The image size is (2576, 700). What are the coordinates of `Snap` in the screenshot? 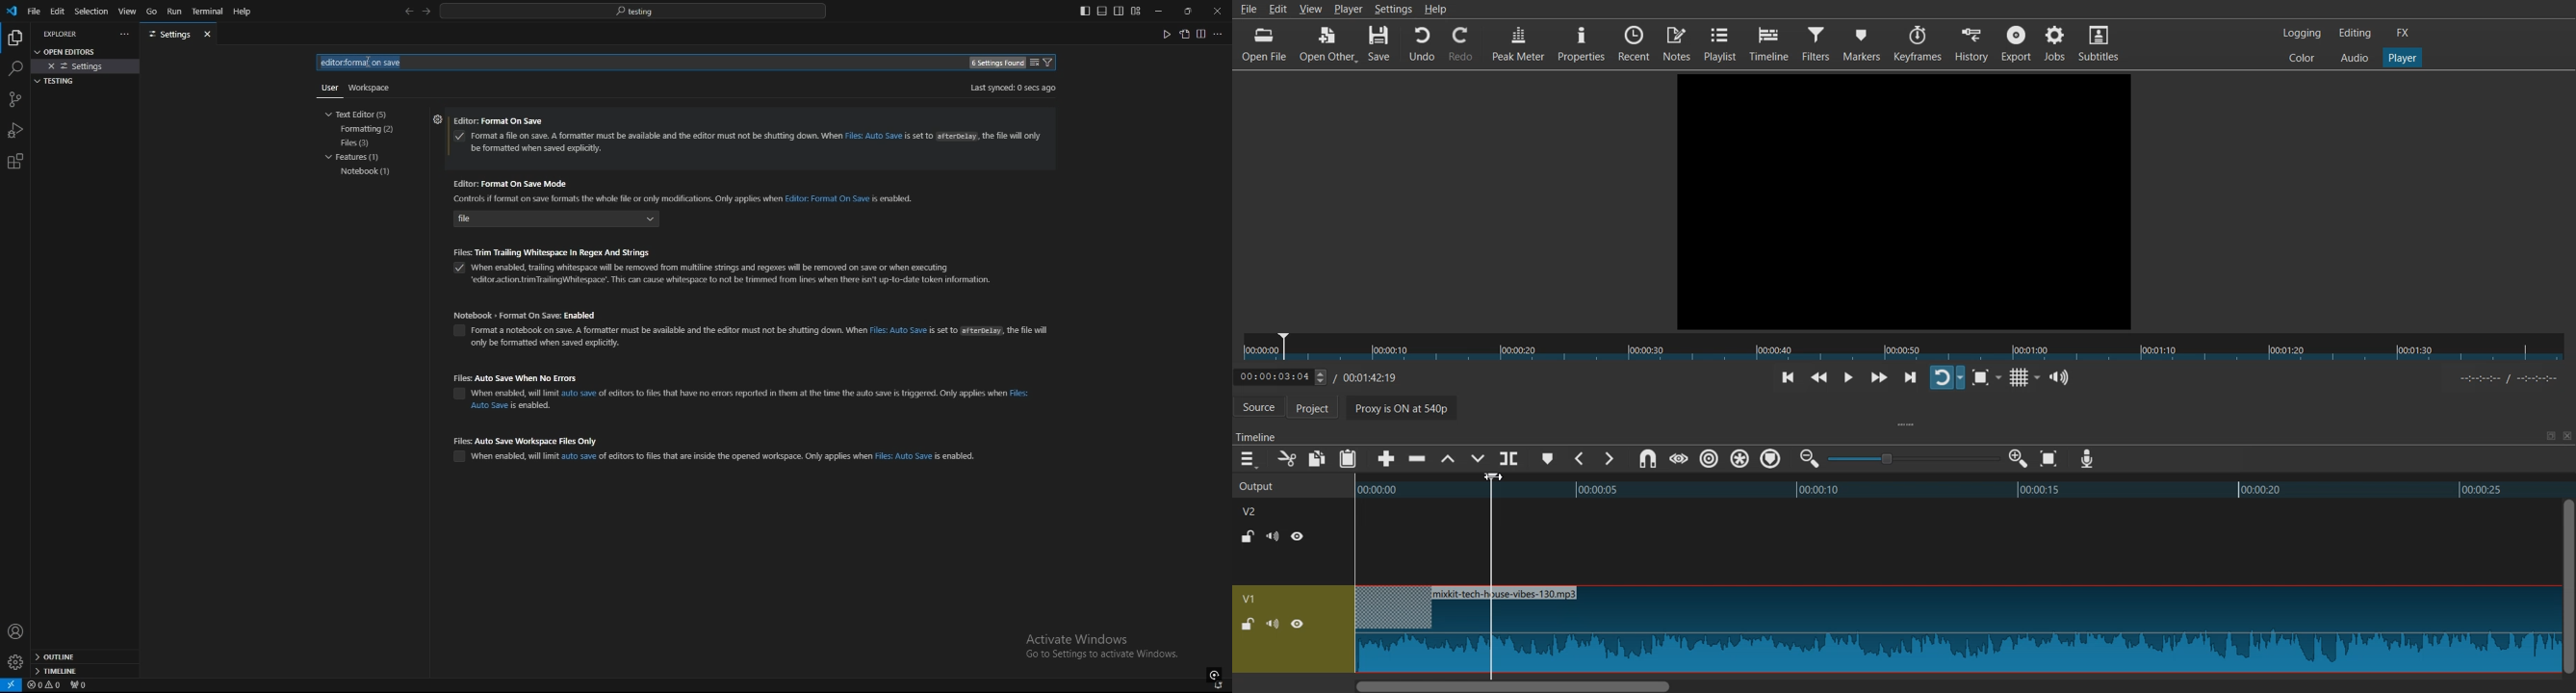 It's located at (1647, 459).